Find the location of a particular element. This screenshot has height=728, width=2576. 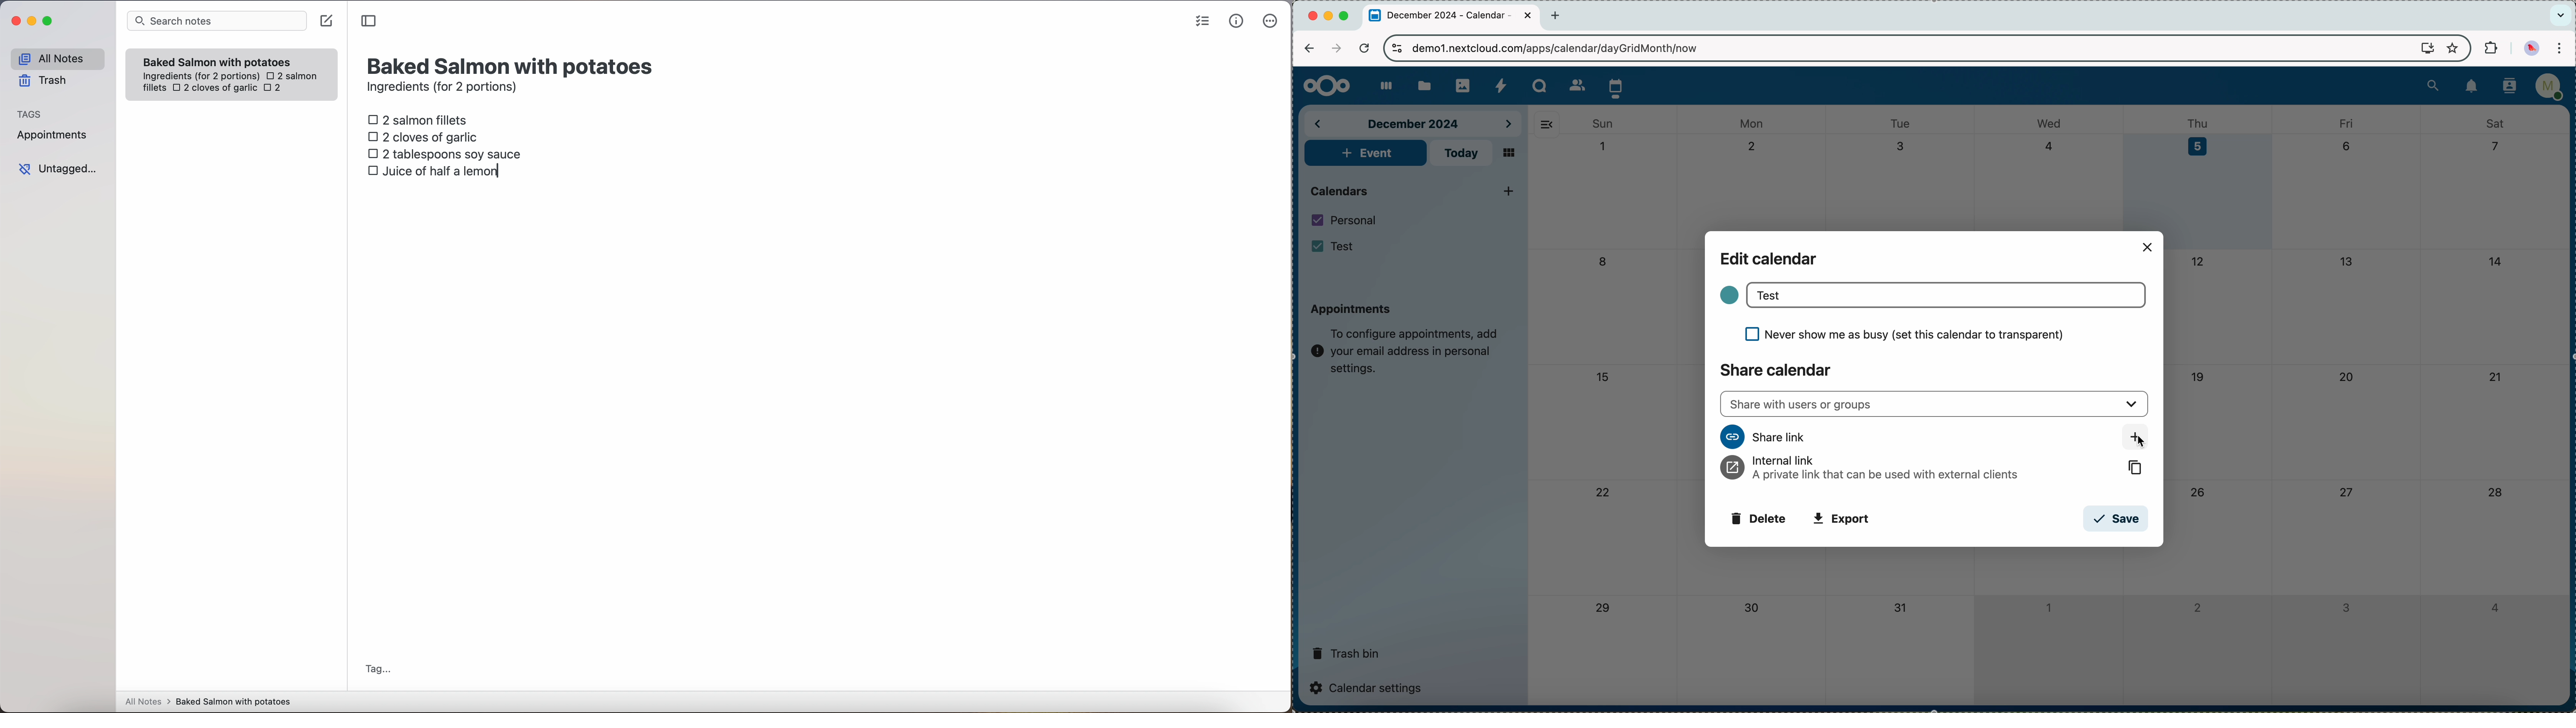

close popup is located at coordinates (2148, 246).